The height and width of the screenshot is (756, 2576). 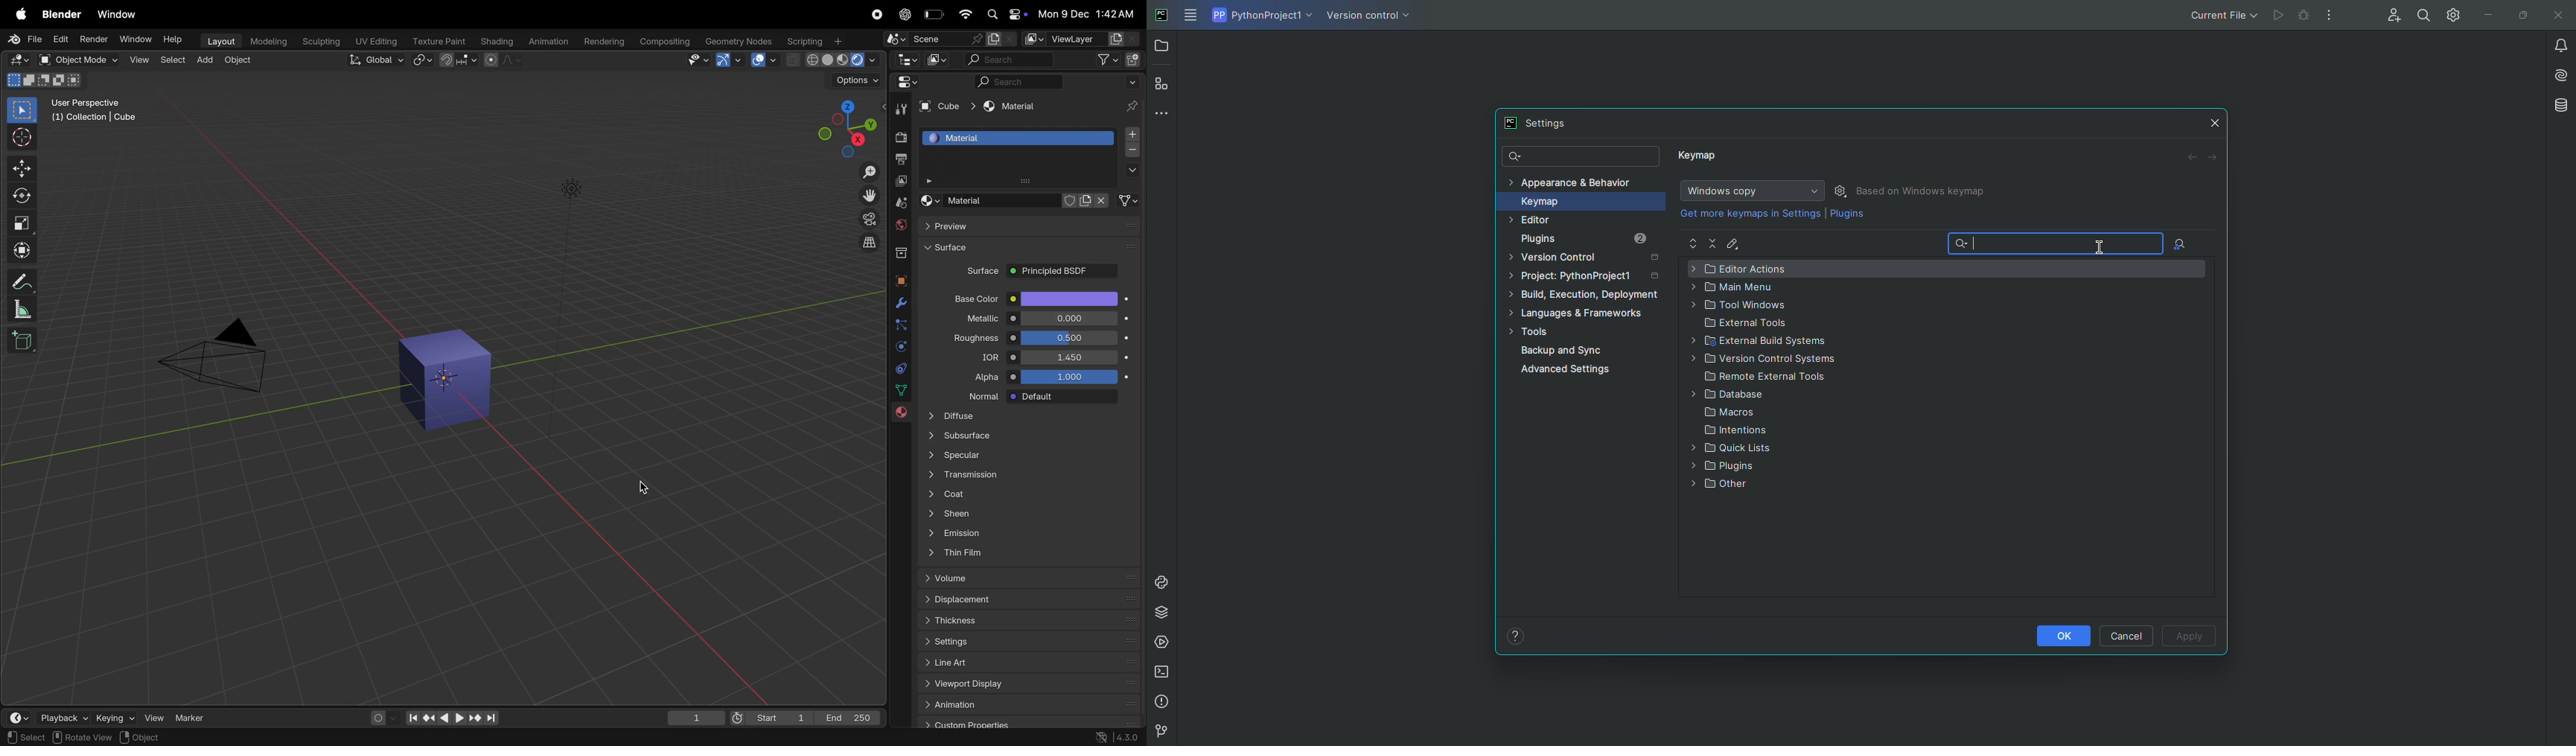 What do you see at coordinates (1575, 201) in the screenshot?
I see `Keymap` at bounding box center [1575, 201].